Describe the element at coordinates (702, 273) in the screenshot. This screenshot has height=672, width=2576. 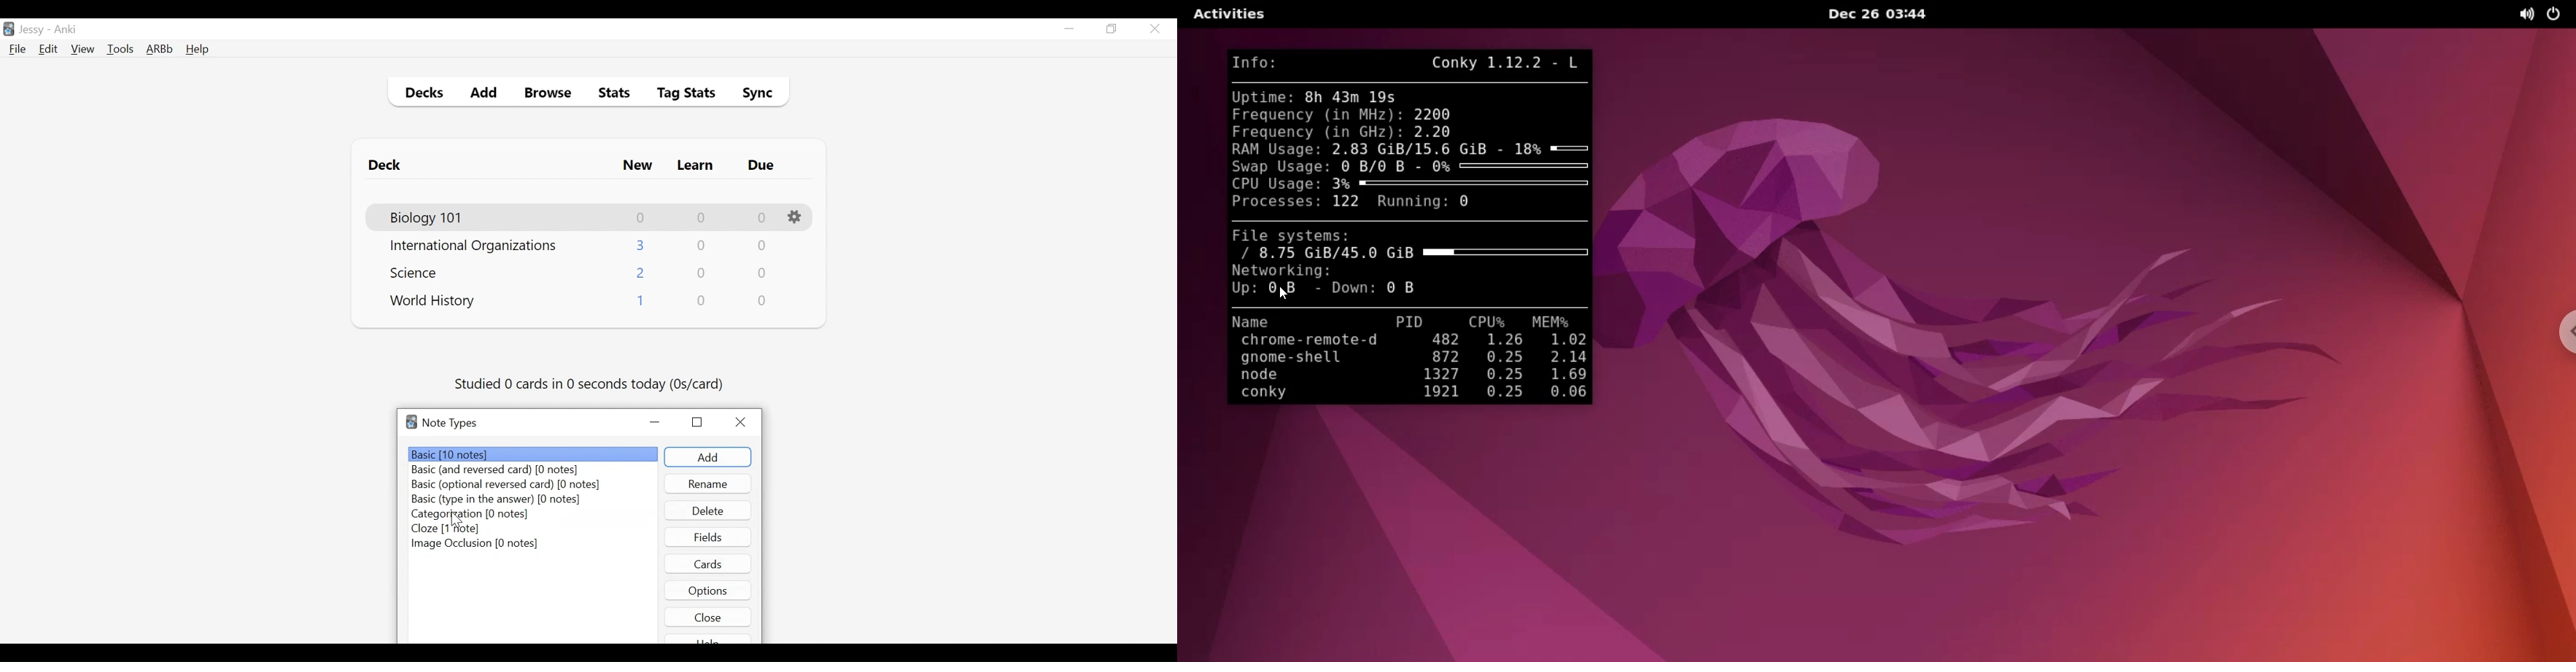
I see `Learn Card Count` at that location.